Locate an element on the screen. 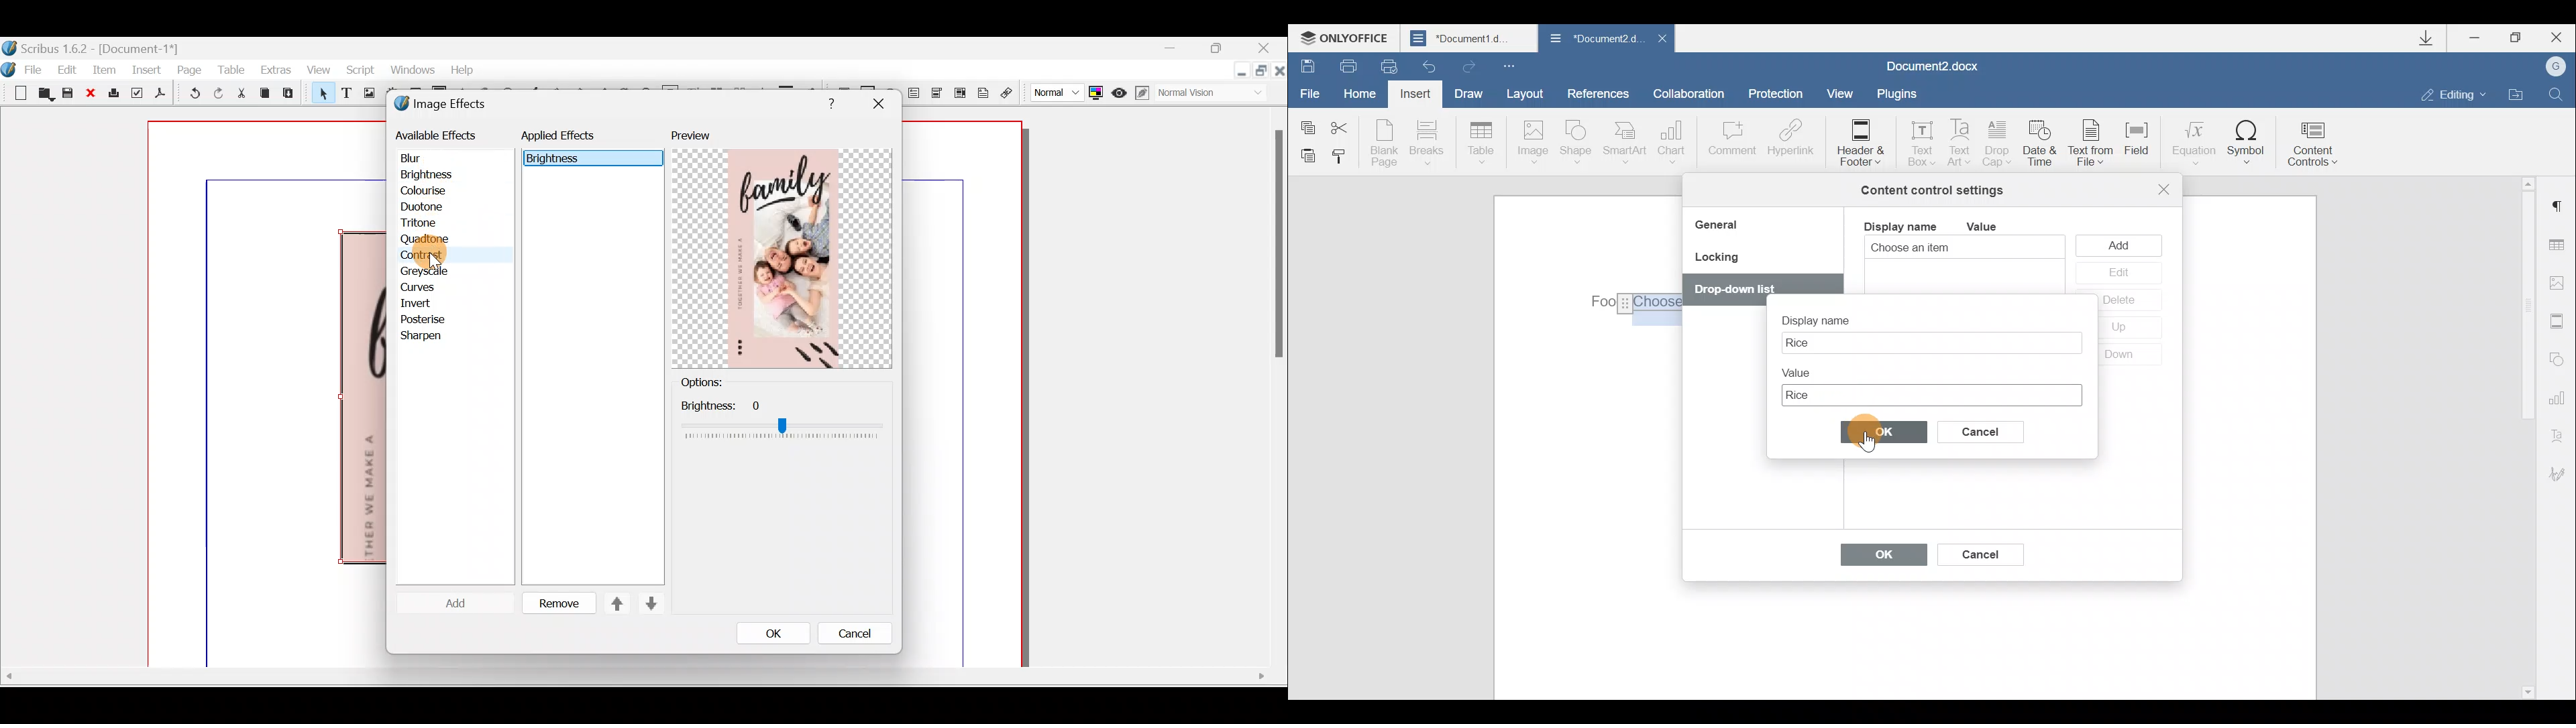 This screenshot has height=728, width=2576. Blank page is located at coordinates (1384, 143).